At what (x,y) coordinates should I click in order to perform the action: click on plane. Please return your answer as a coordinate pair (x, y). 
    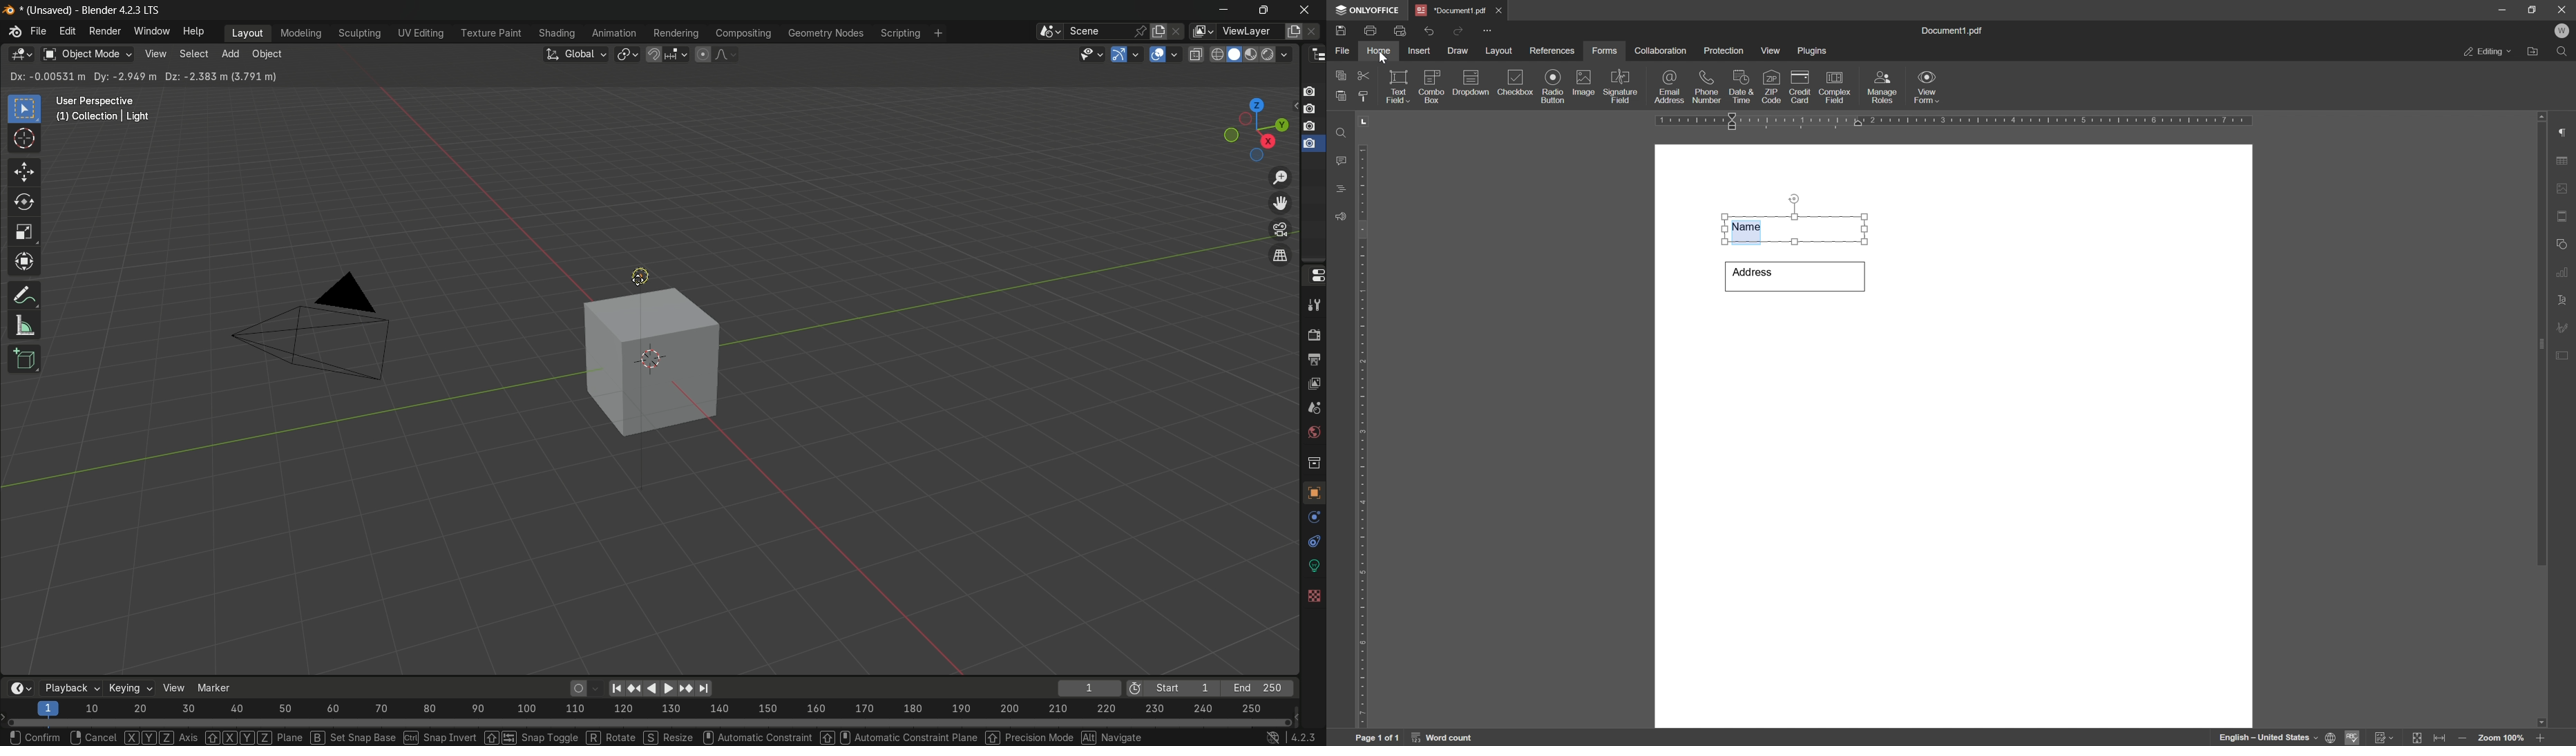
    Looking at the image, I should click on (253, 736).